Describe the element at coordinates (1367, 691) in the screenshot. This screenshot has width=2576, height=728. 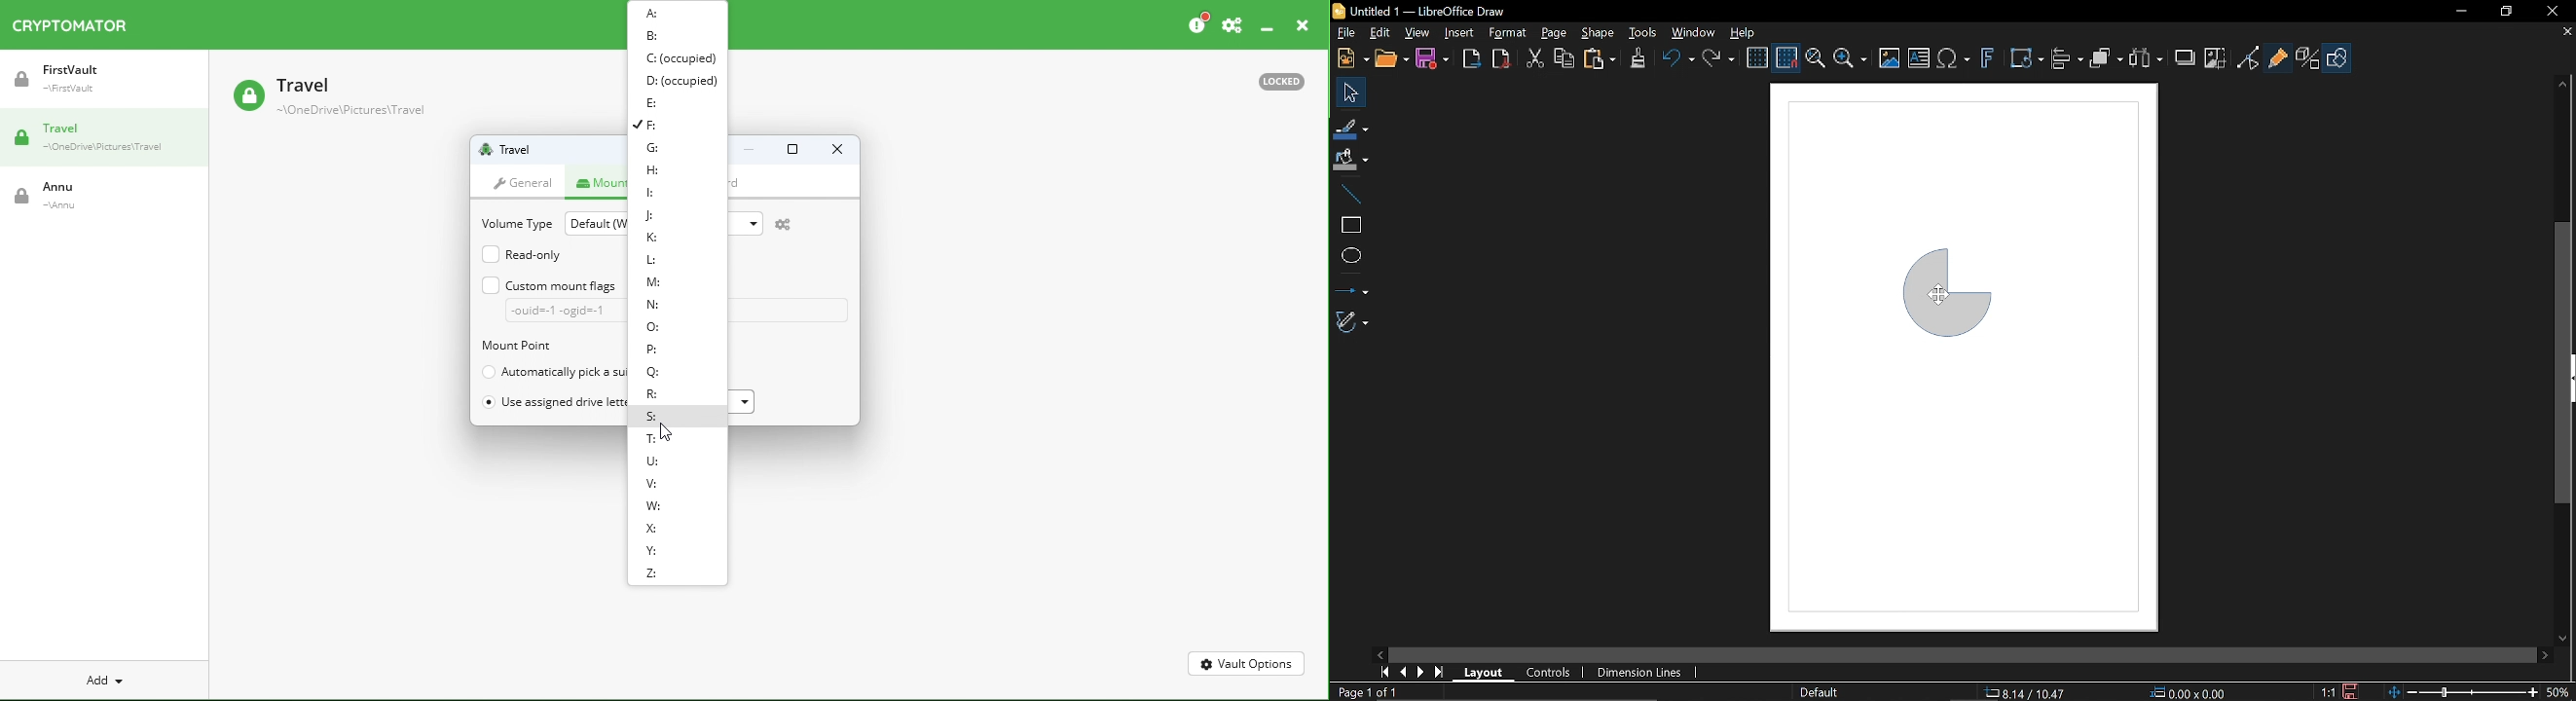
I see `Page 1 of 1` at that location.